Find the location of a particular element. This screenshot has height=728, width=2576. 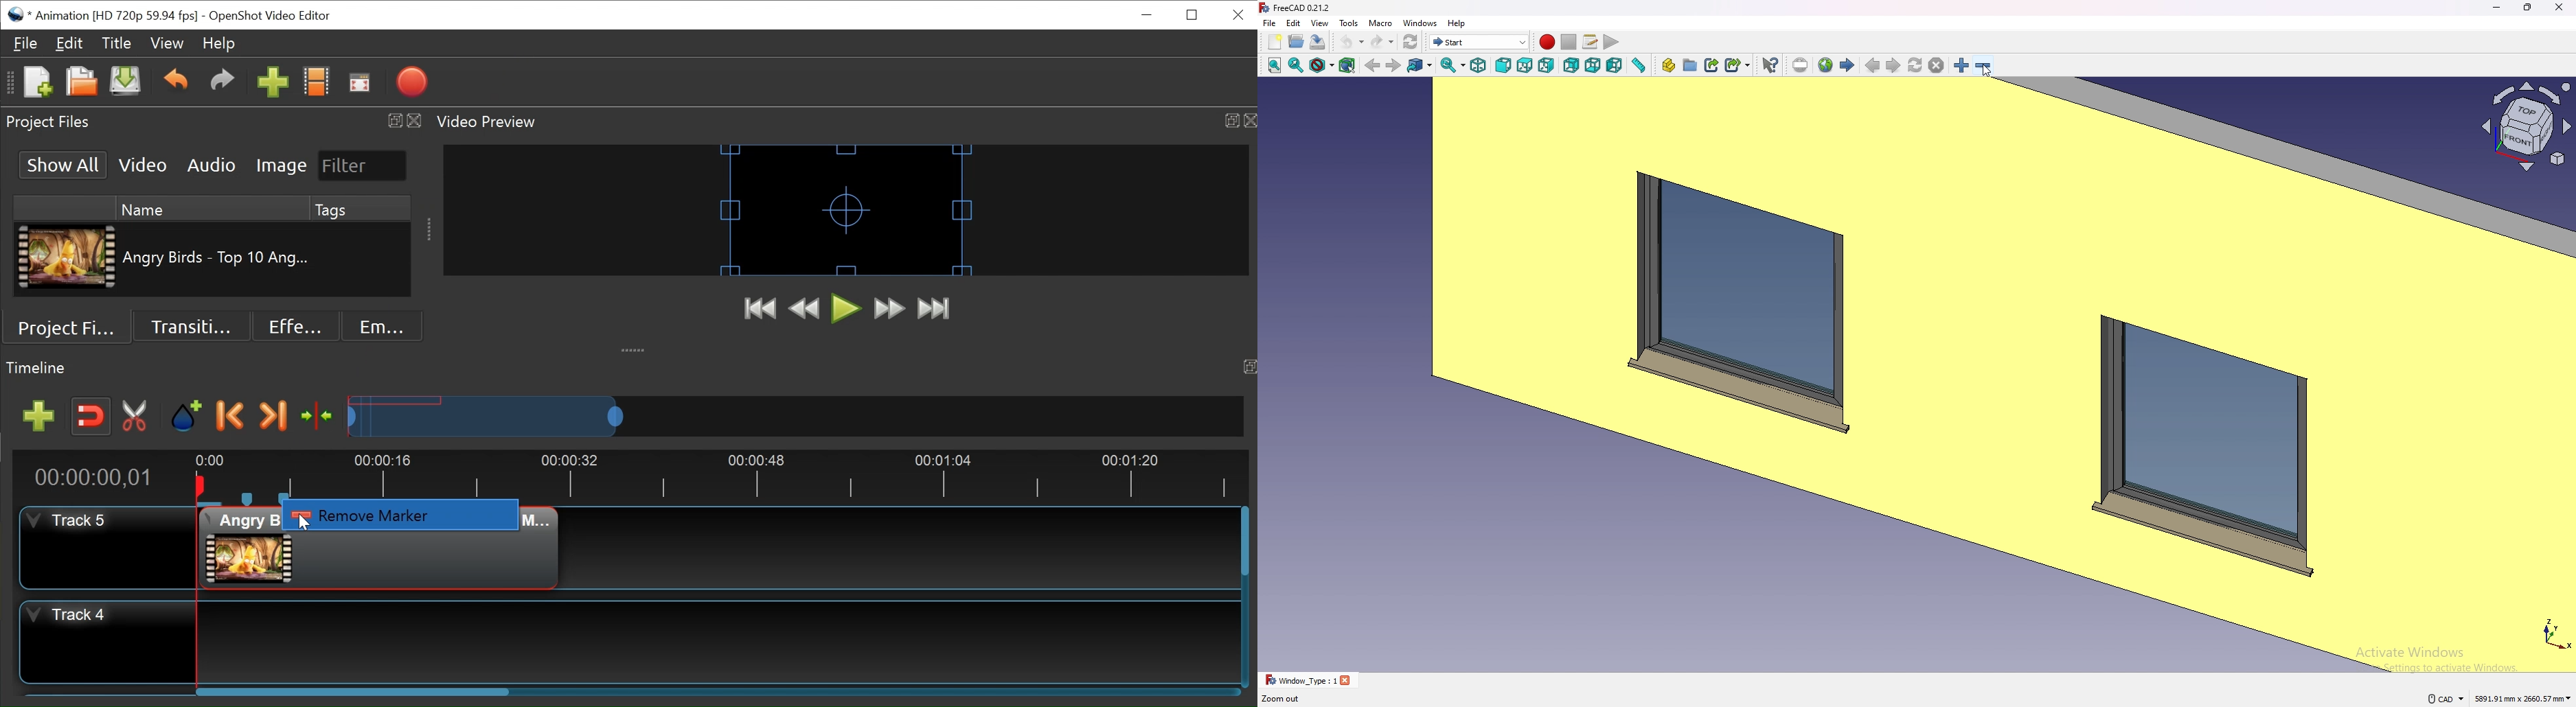

File is located at coordinates (27, 44).